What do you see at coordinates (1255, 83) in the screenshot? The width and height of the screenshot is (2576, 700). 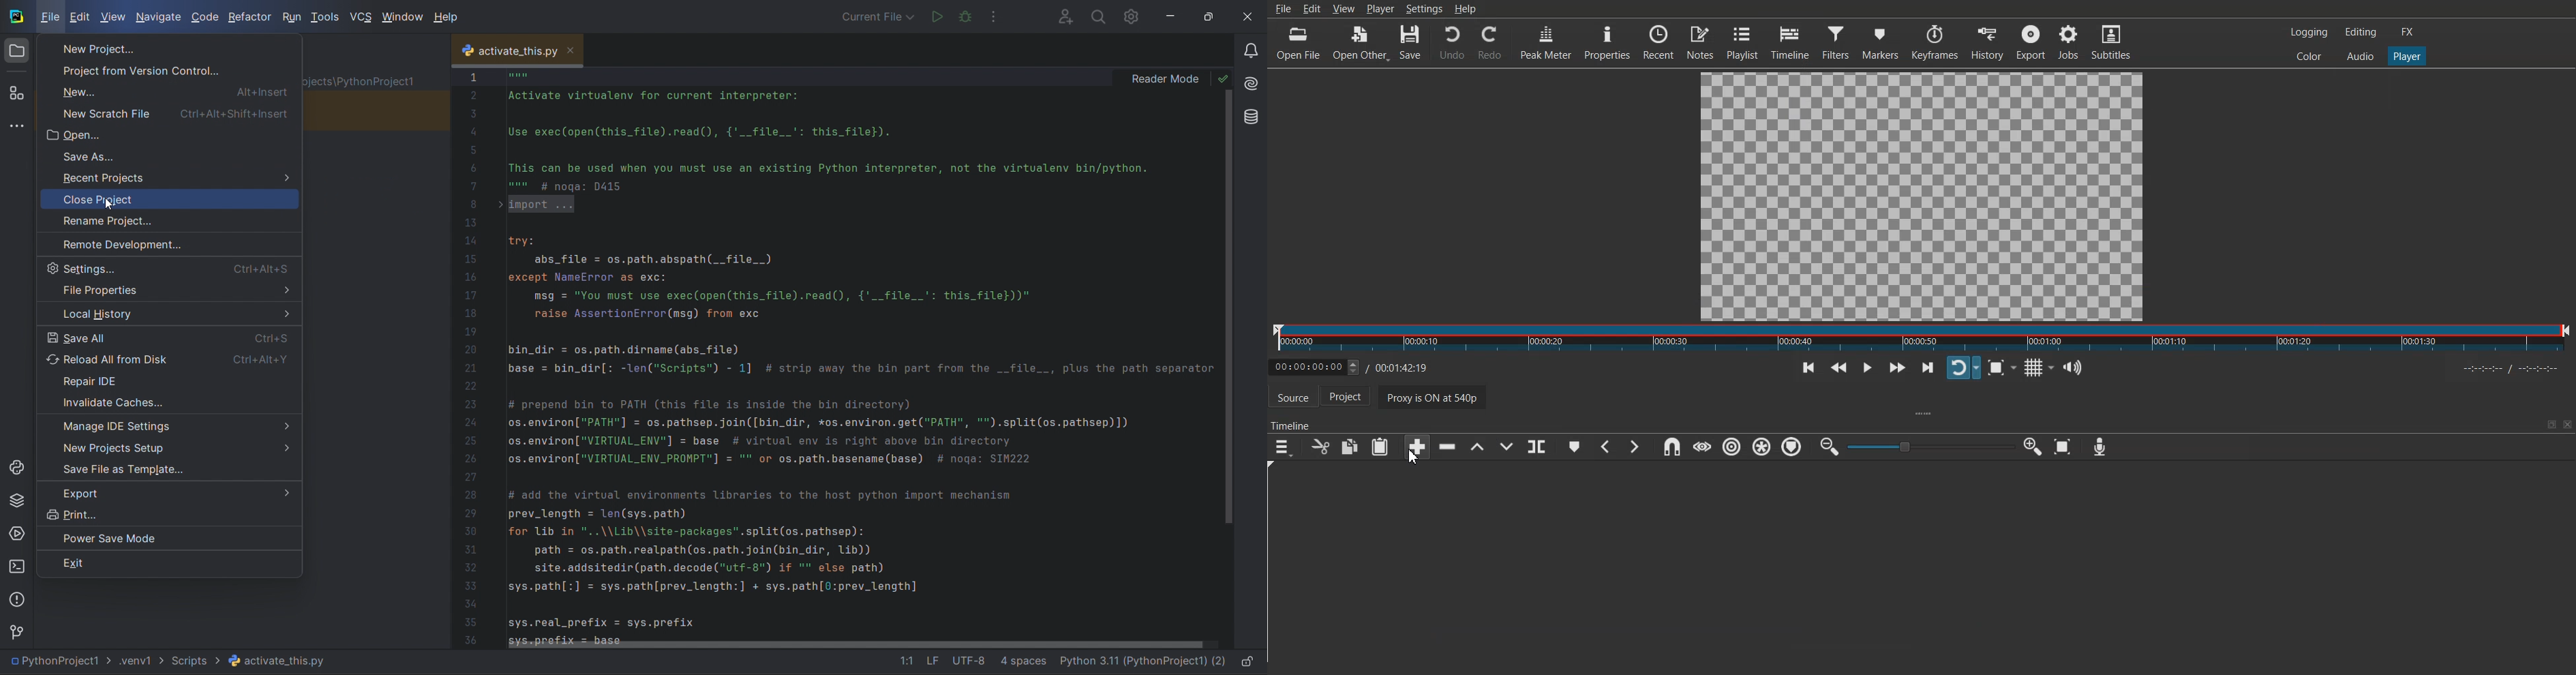 I see `ai tool` at bounding box center [1255, 83].